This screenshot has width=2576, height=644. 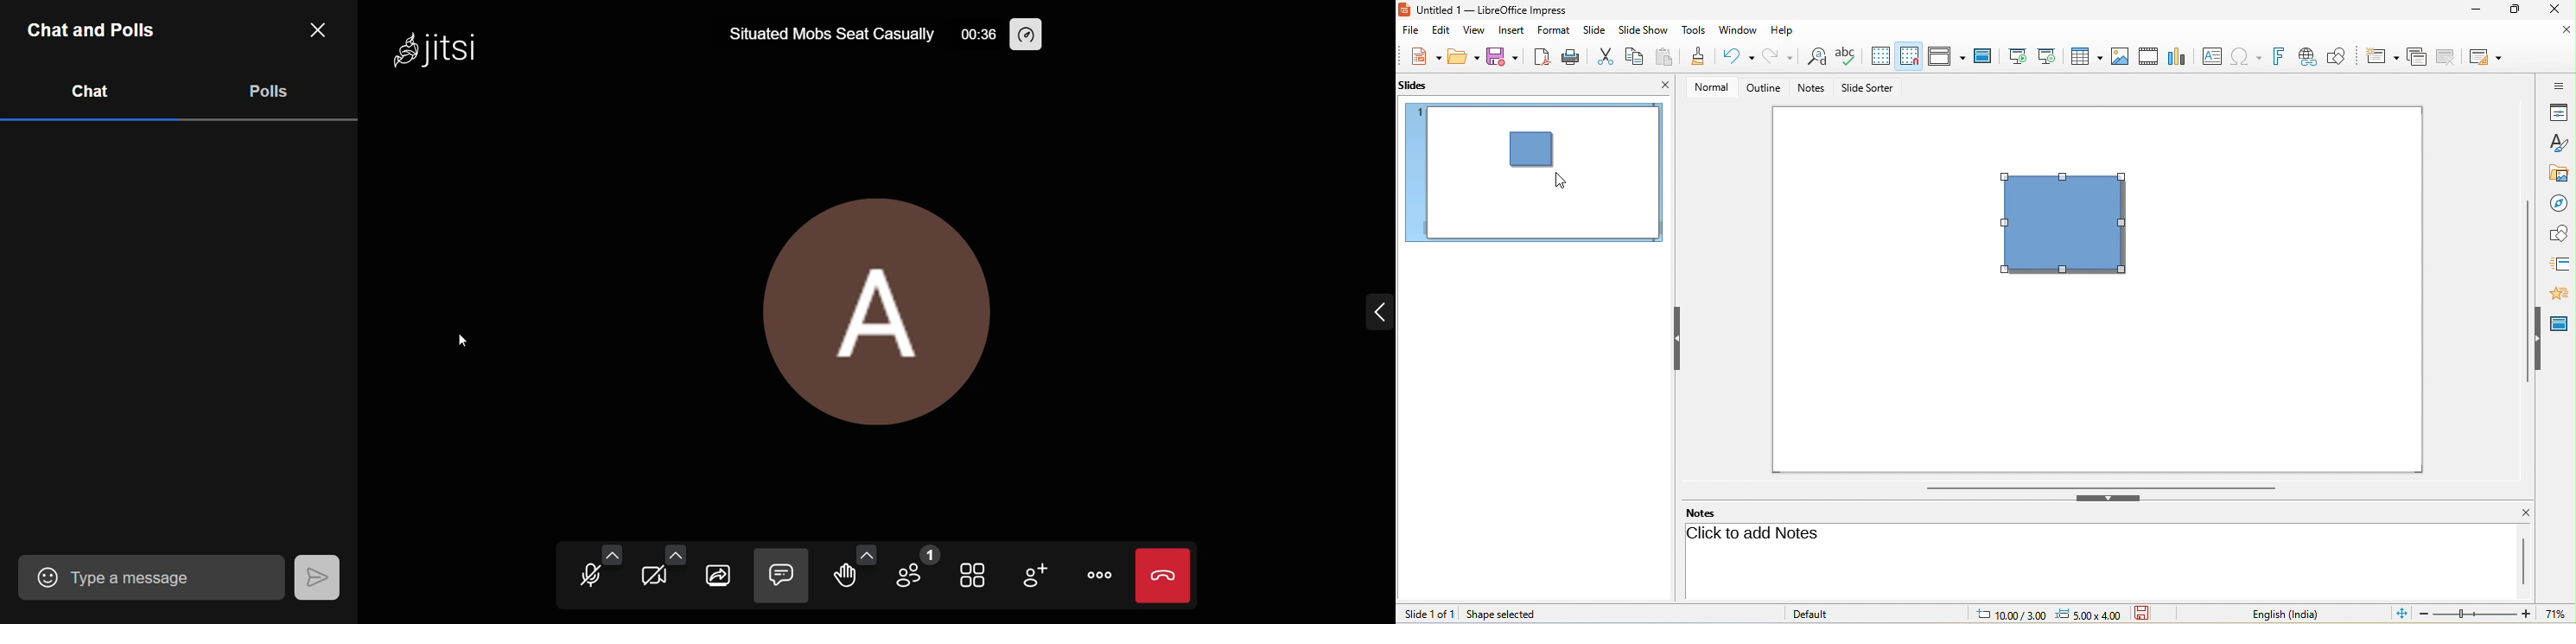 What do you see at coordinates (1411, 31) in the screenshot?
I see `file` at bounding box center [1411, 31].